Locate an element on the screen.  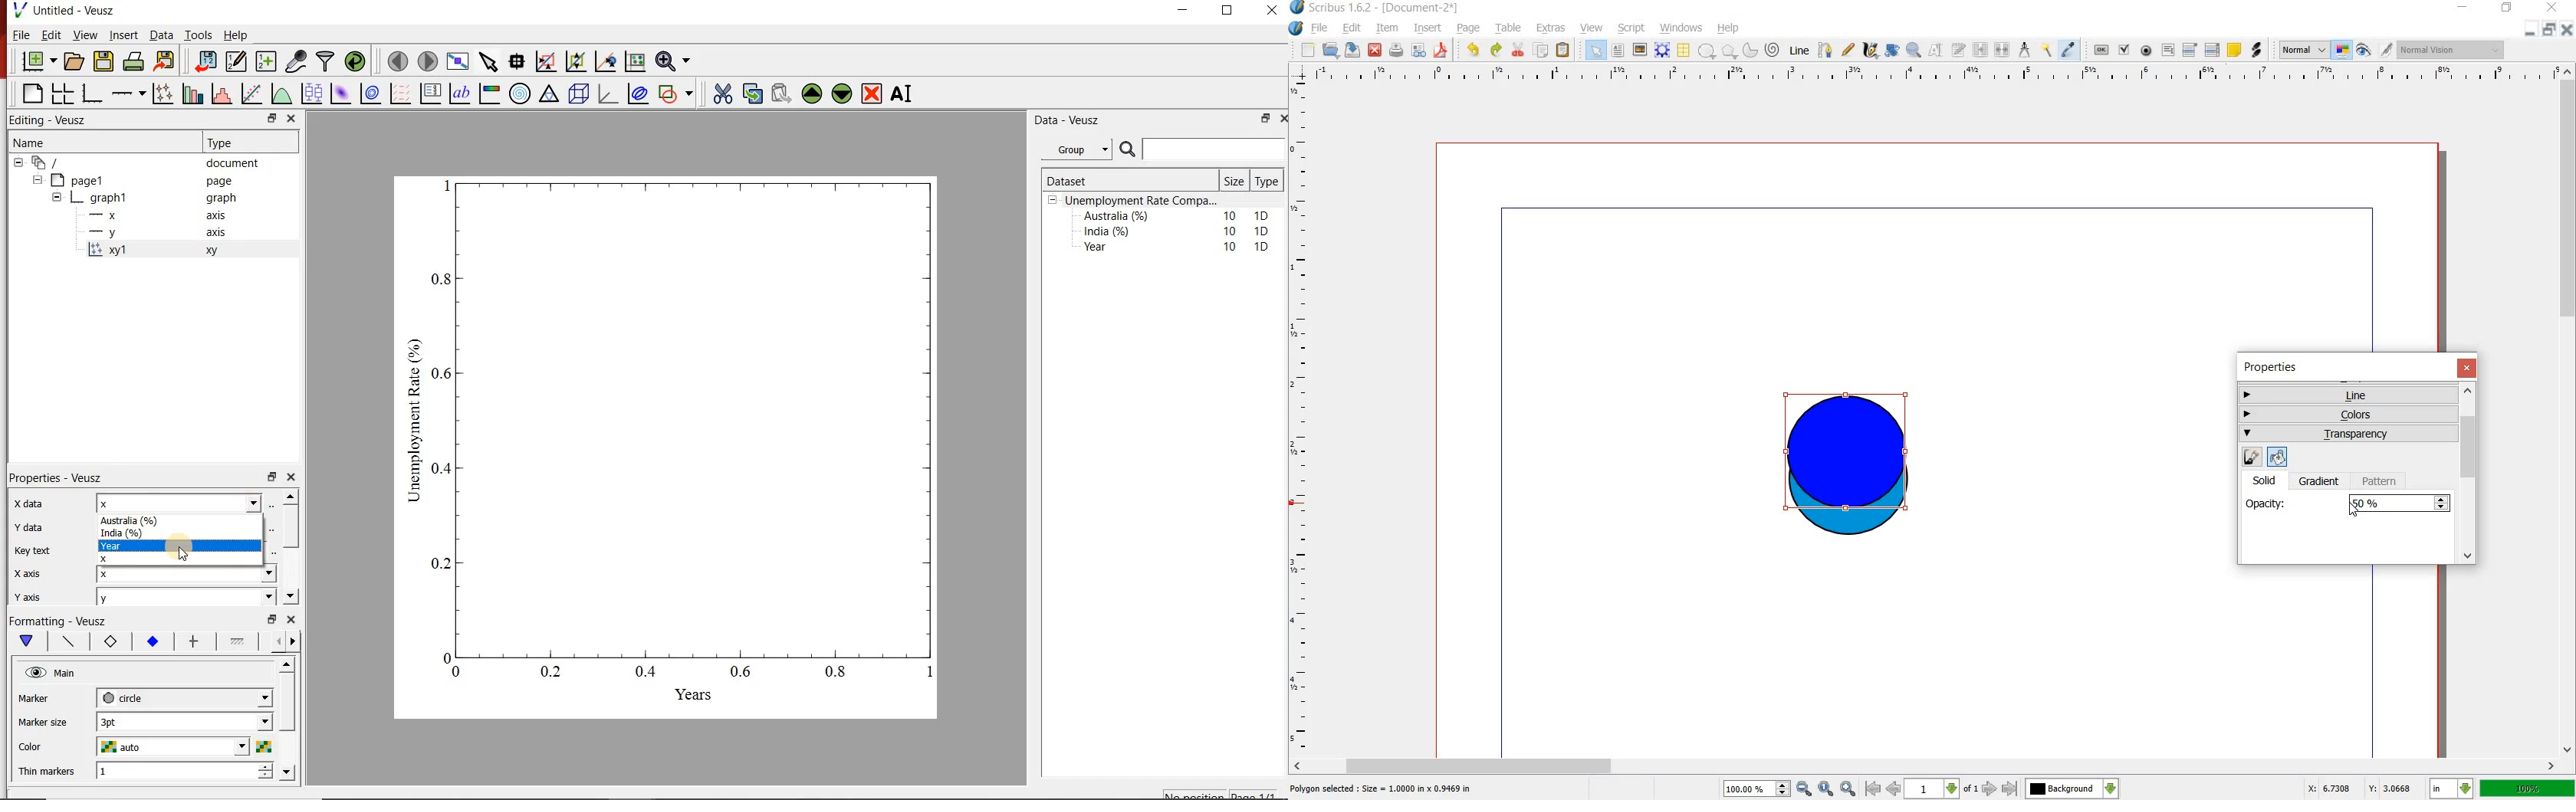
toggle color management system is located at coordinates (2341, 50).